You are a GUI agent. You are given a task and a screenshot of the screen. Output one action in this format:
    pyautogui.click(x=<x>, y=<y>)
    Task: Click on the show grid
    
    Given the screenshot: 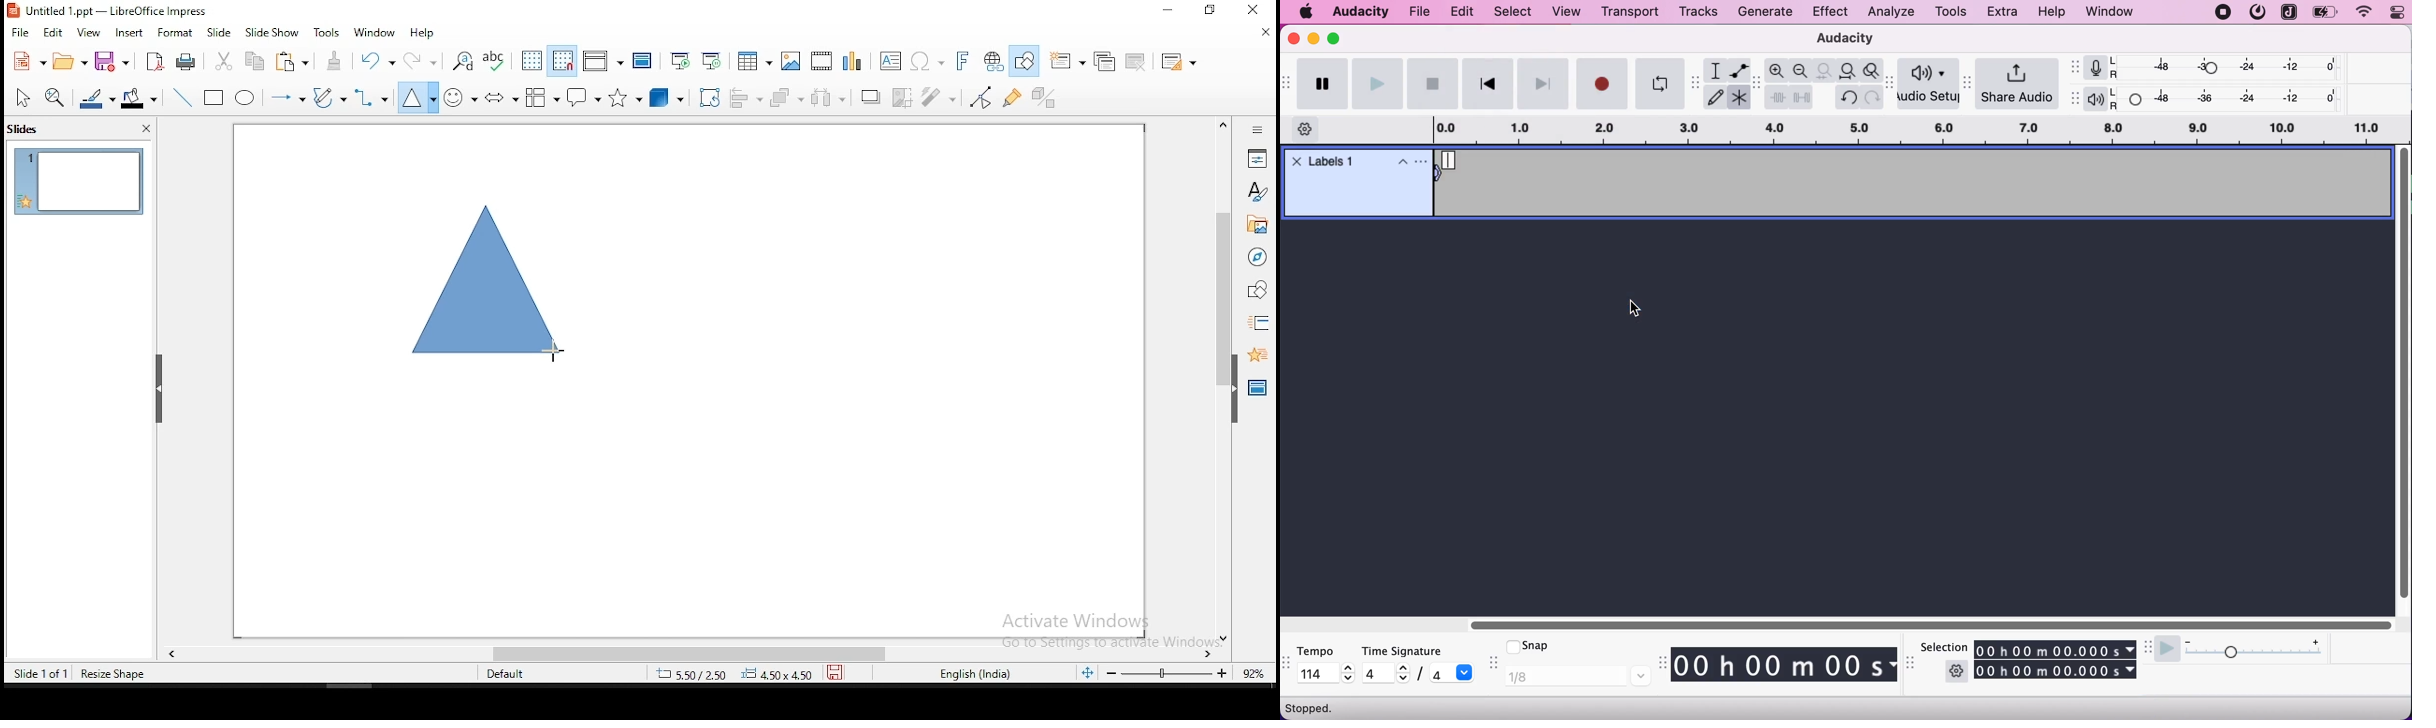 What is the action you would take?
    pyautogui.click(x=531, y=60)
    